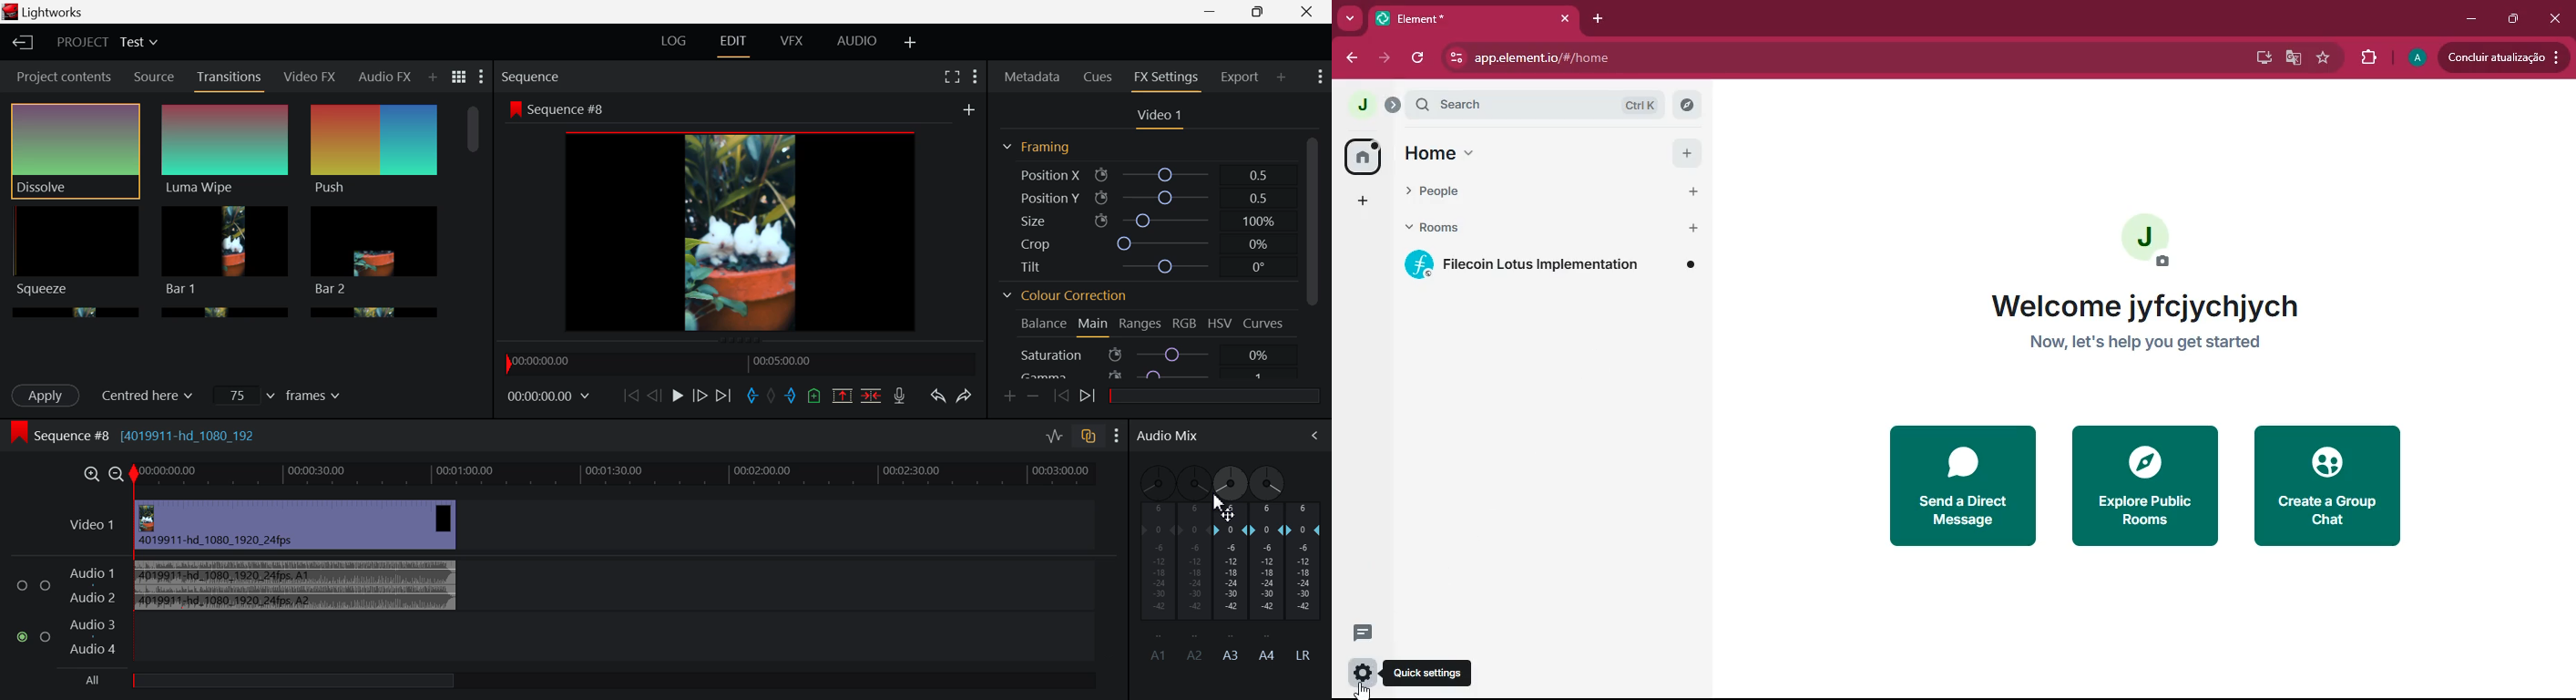 This screenshot has height=700, width=2576. What do you see at coordinates (1354, 58) in the screenshot?
I see `back` at bounding box center [1354, 58].